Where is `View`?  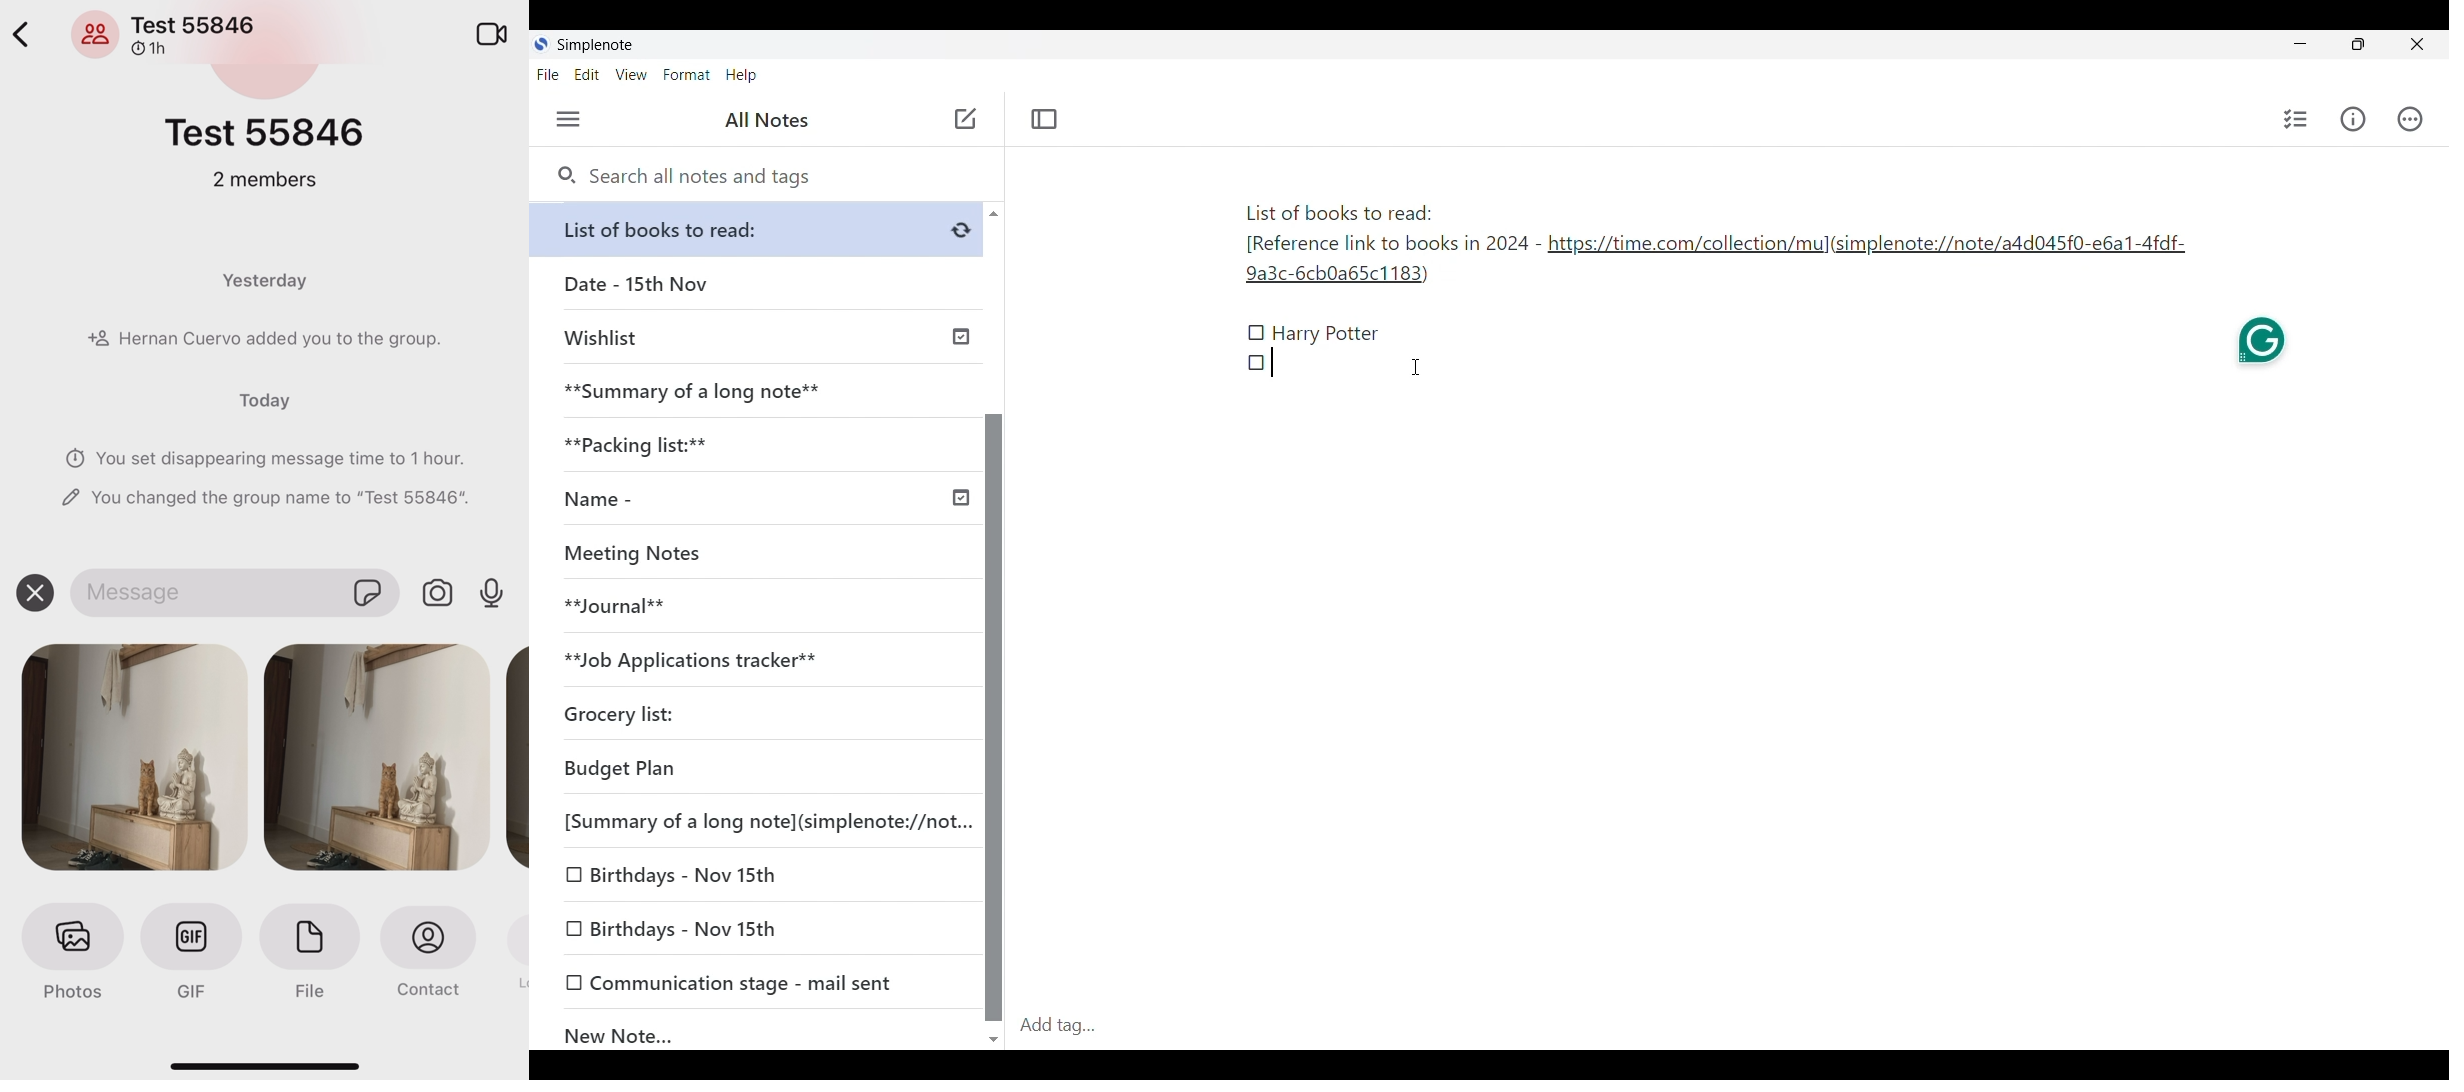 View is located at coordinates (632, 75).